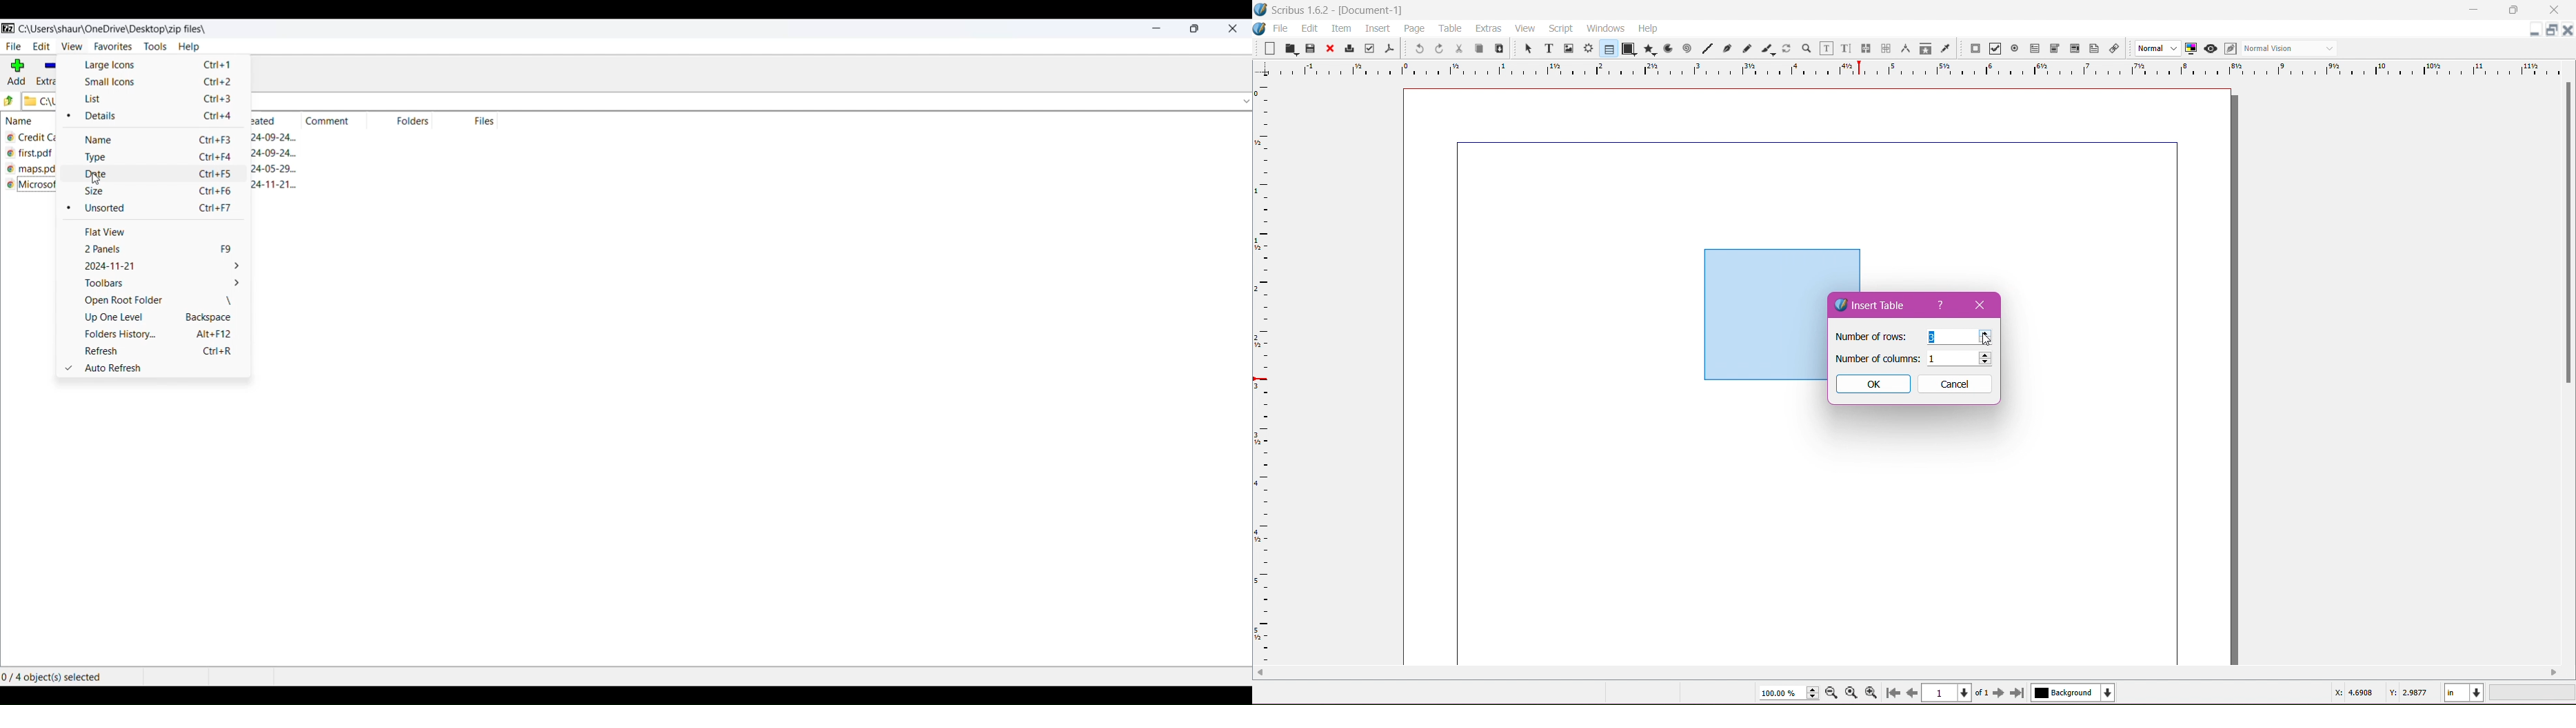 The height and width of the screenshot is (728, 2576). I want to click on Table, so click(1451, 28).